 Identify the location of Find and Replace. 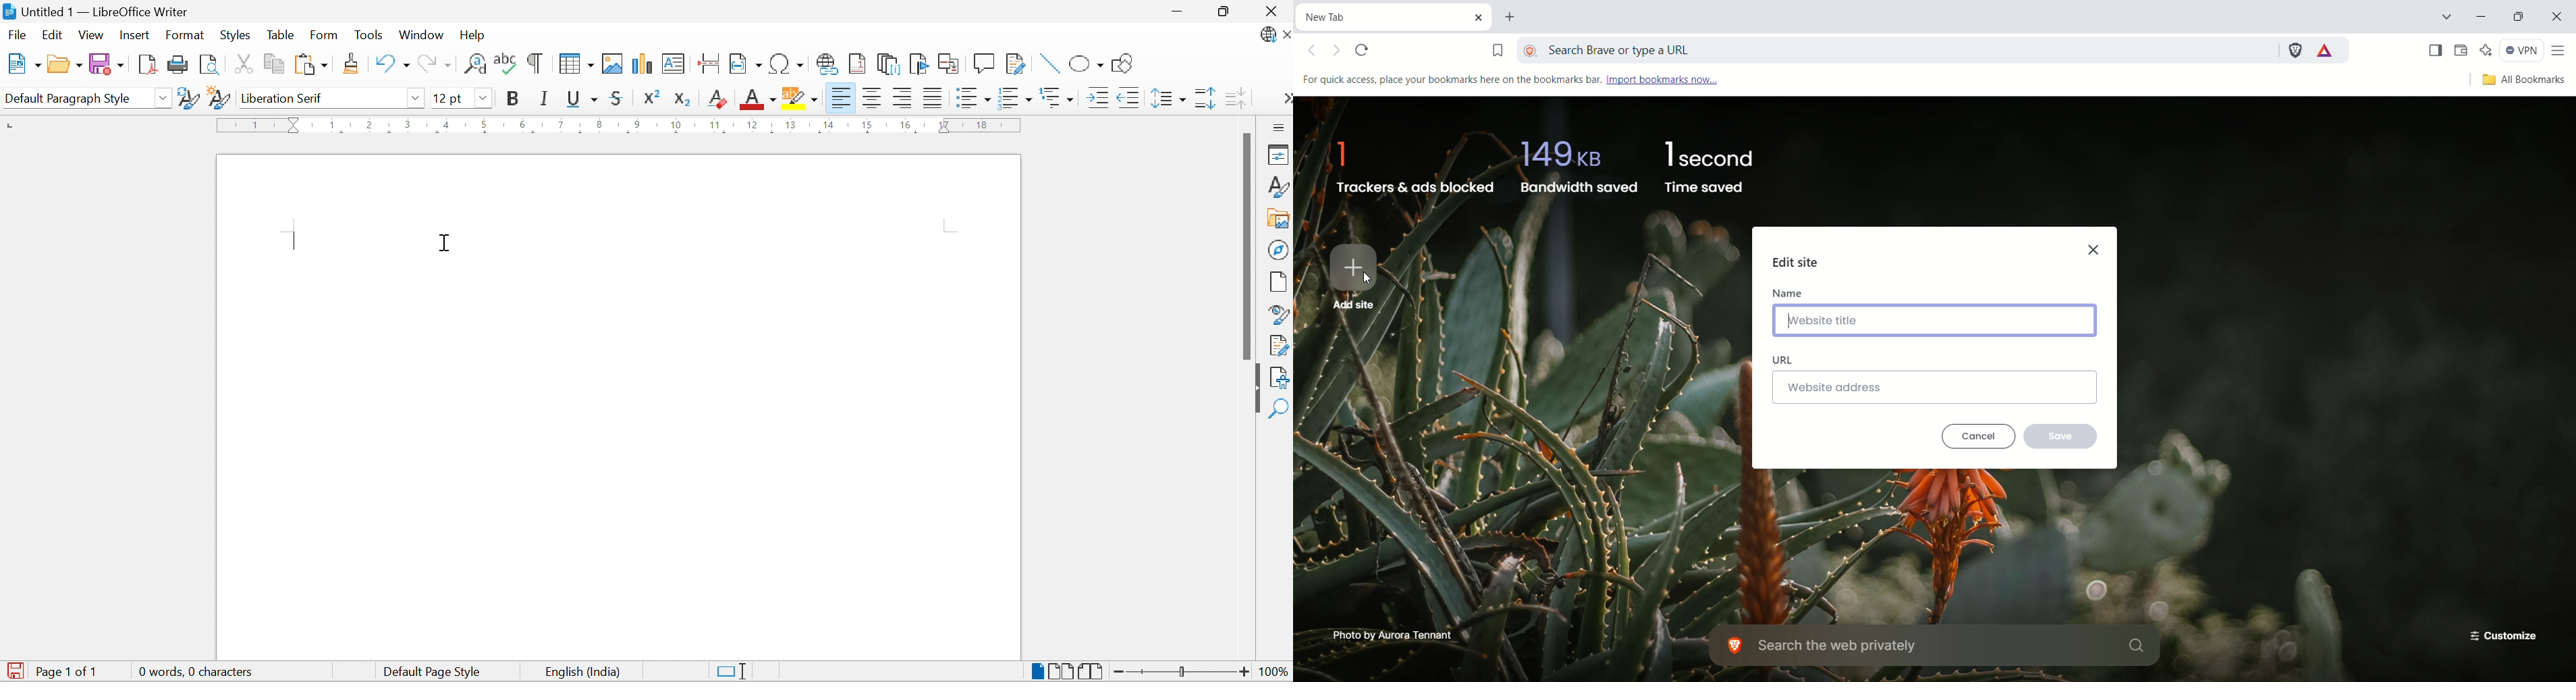
(475, 64).